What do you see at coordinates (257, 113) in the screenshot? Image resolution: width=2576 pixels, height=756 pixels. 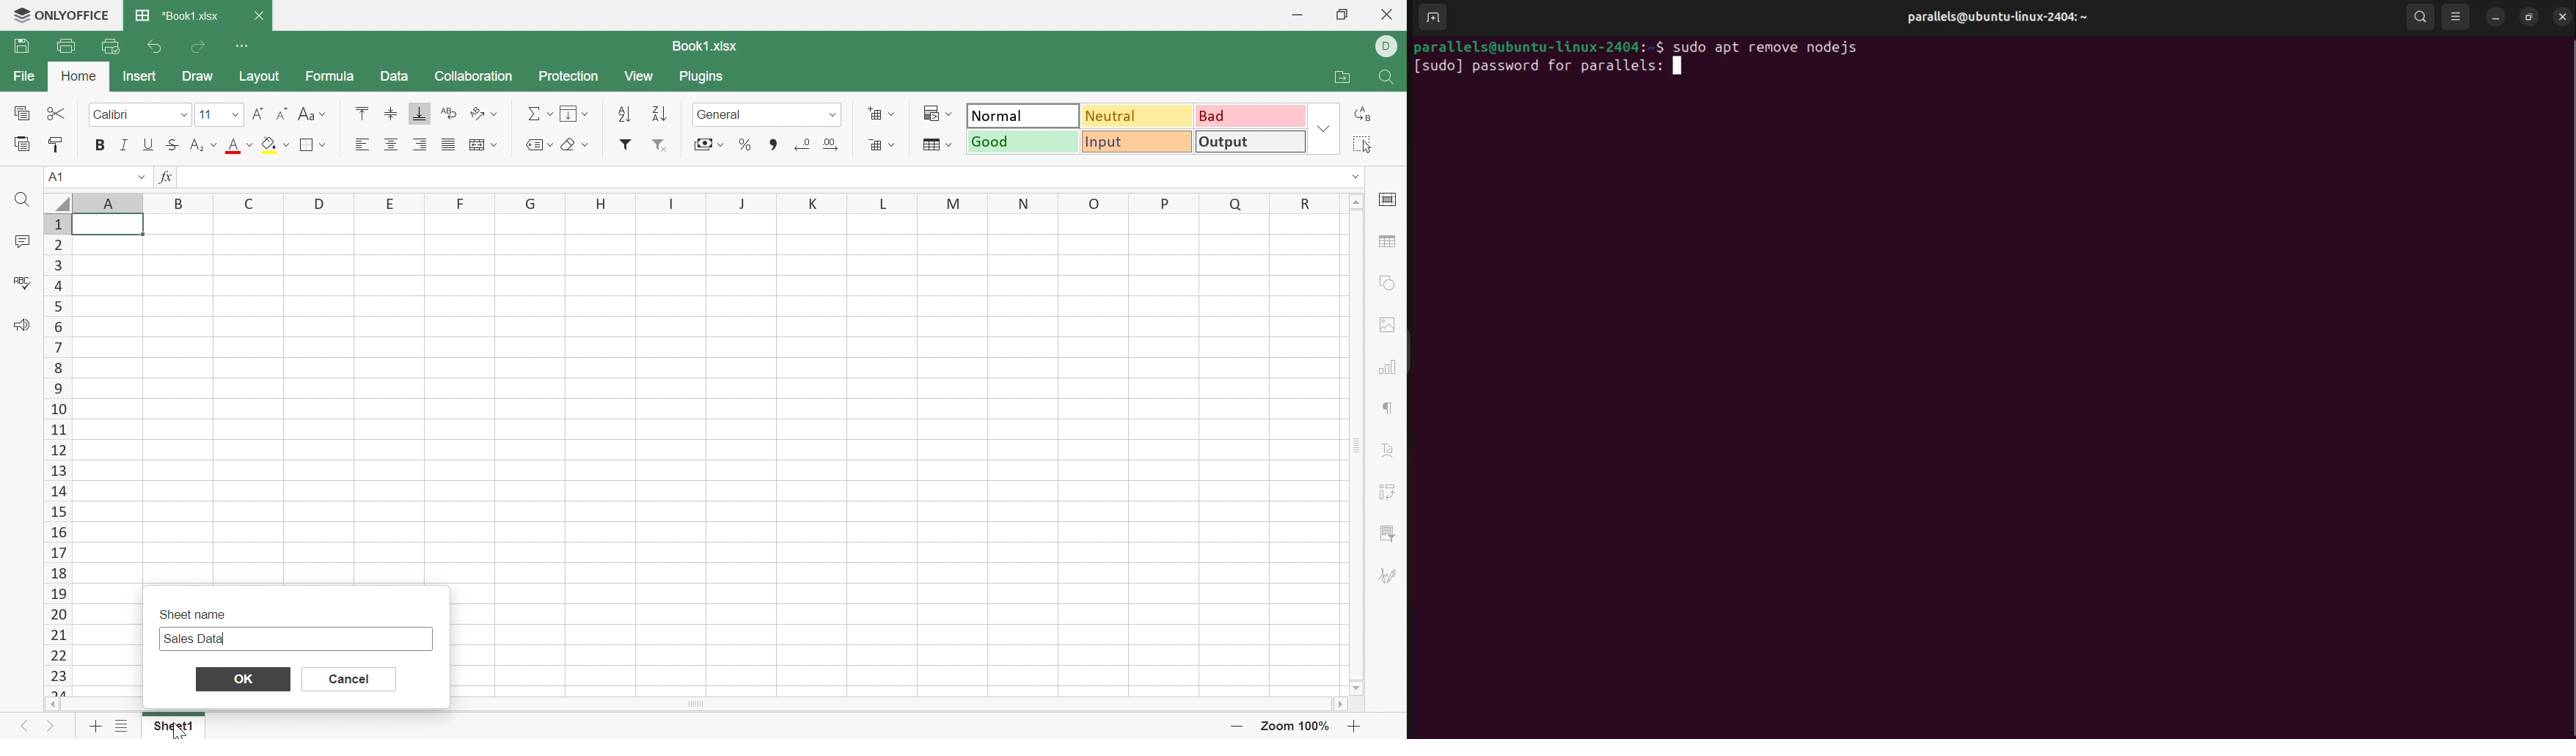 I see `Increase font size` at bounding box center [257, 113].